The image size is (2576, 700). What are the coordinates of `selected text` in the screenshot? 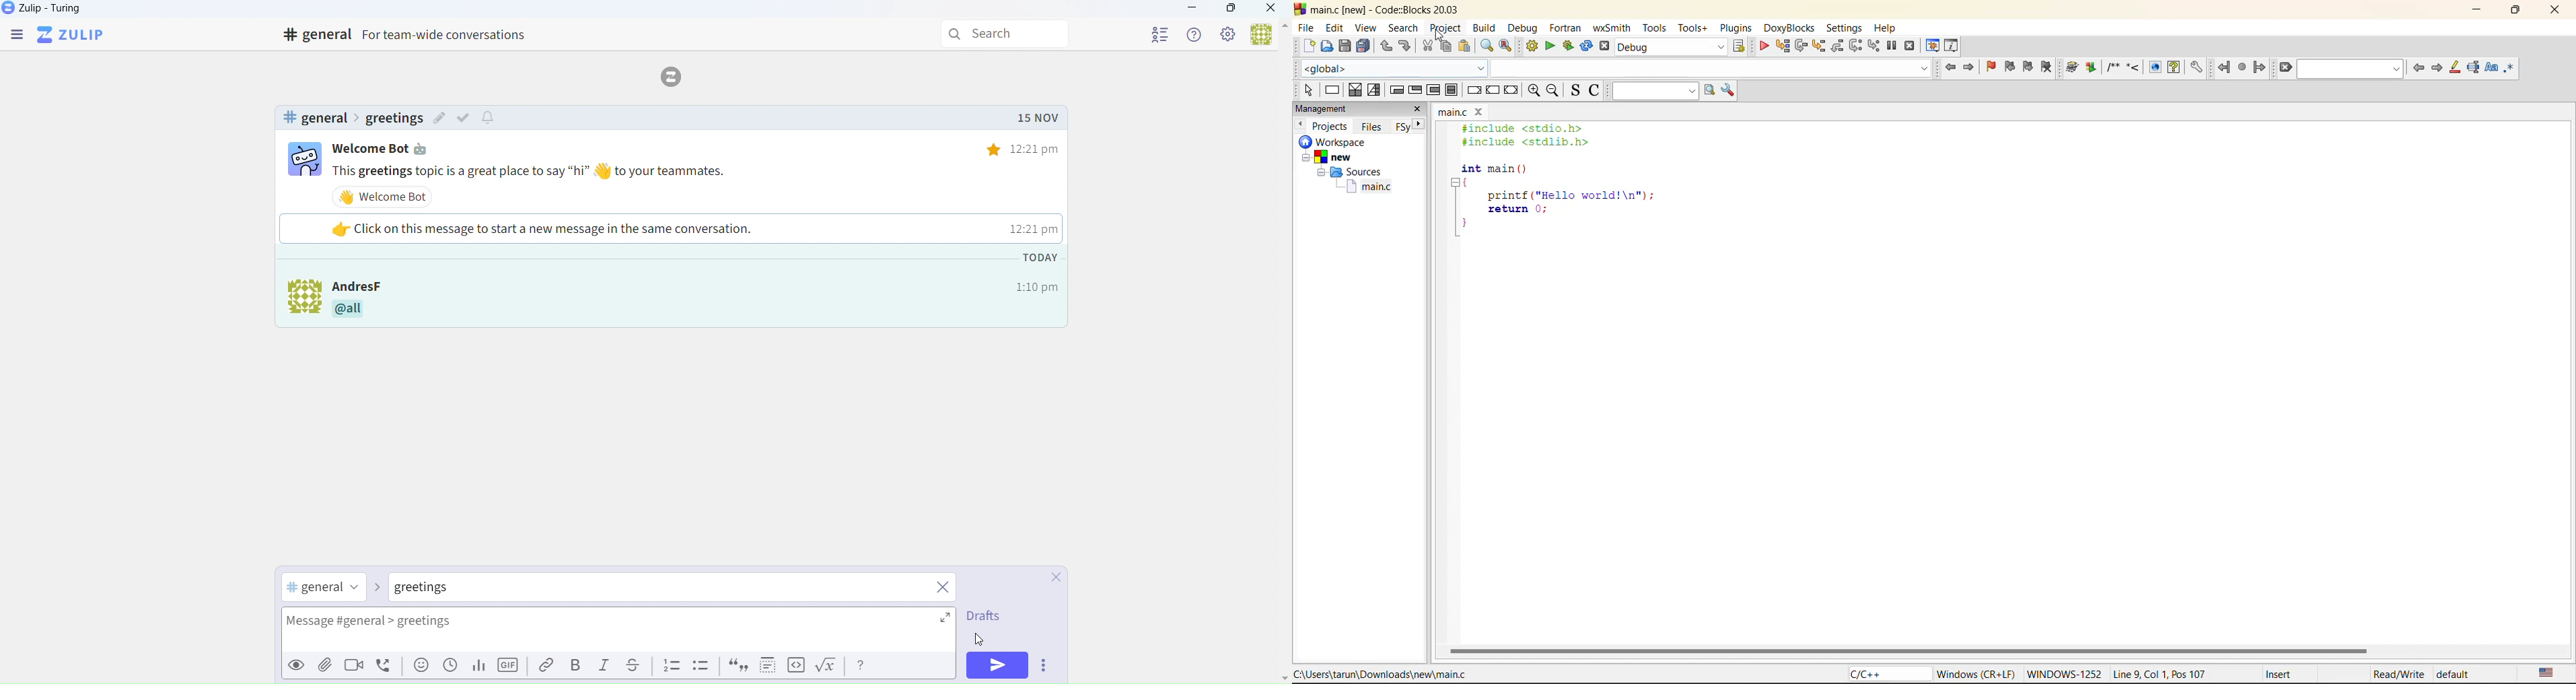 It's located at (2474, 68).